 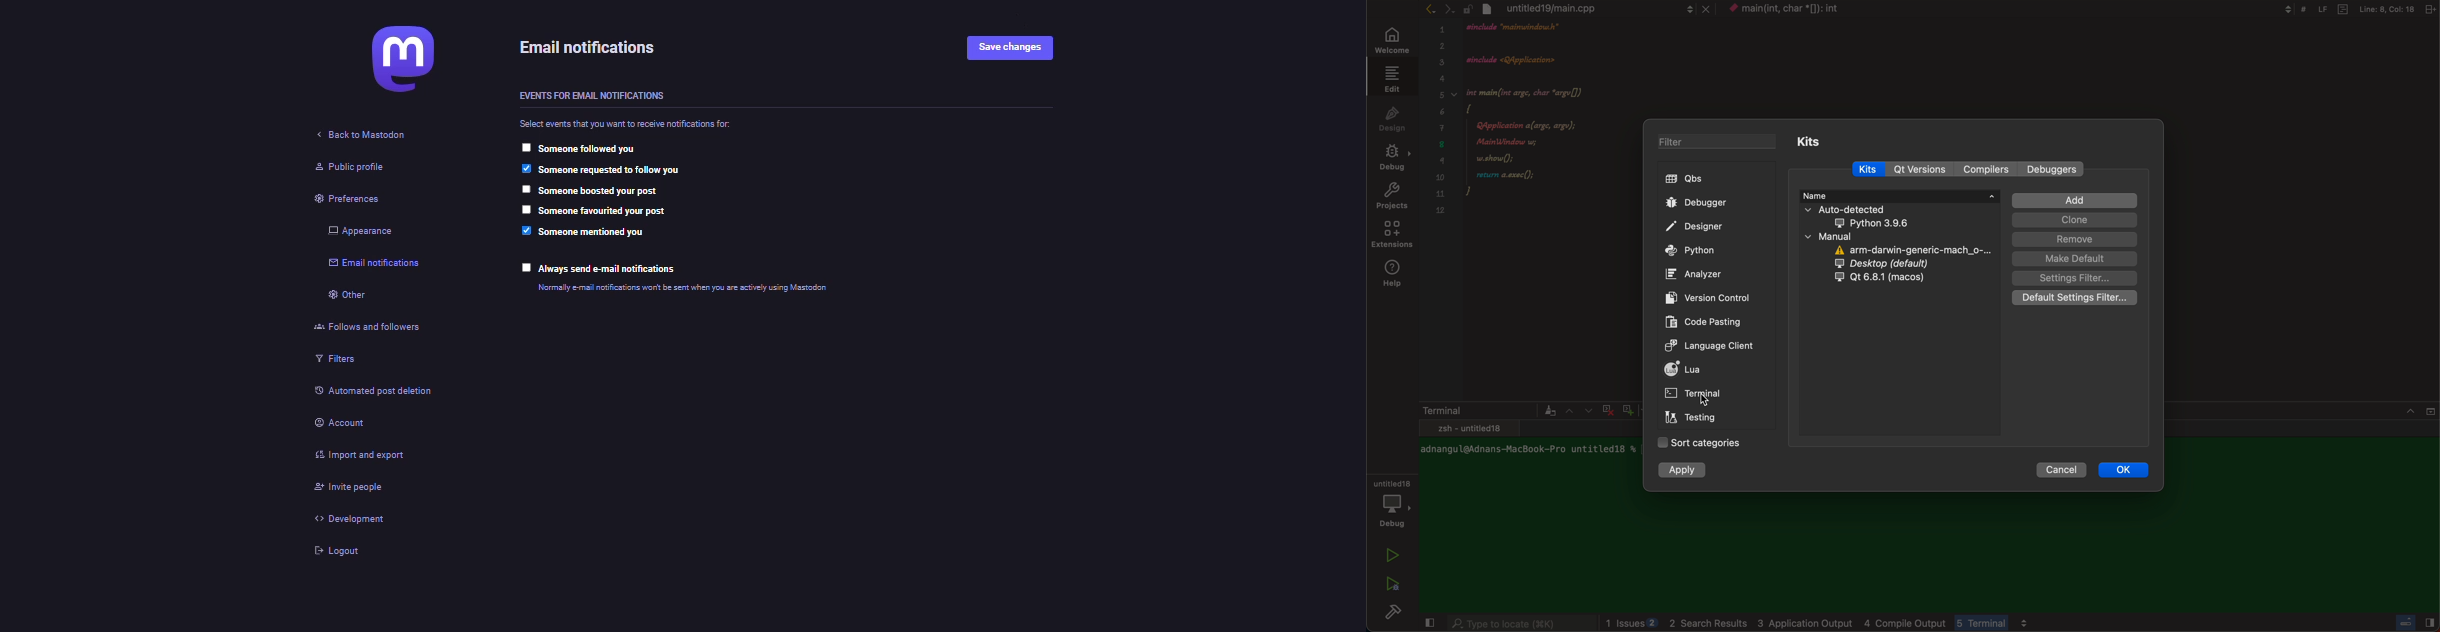 I want to click on other, so click(x=349, y=295).